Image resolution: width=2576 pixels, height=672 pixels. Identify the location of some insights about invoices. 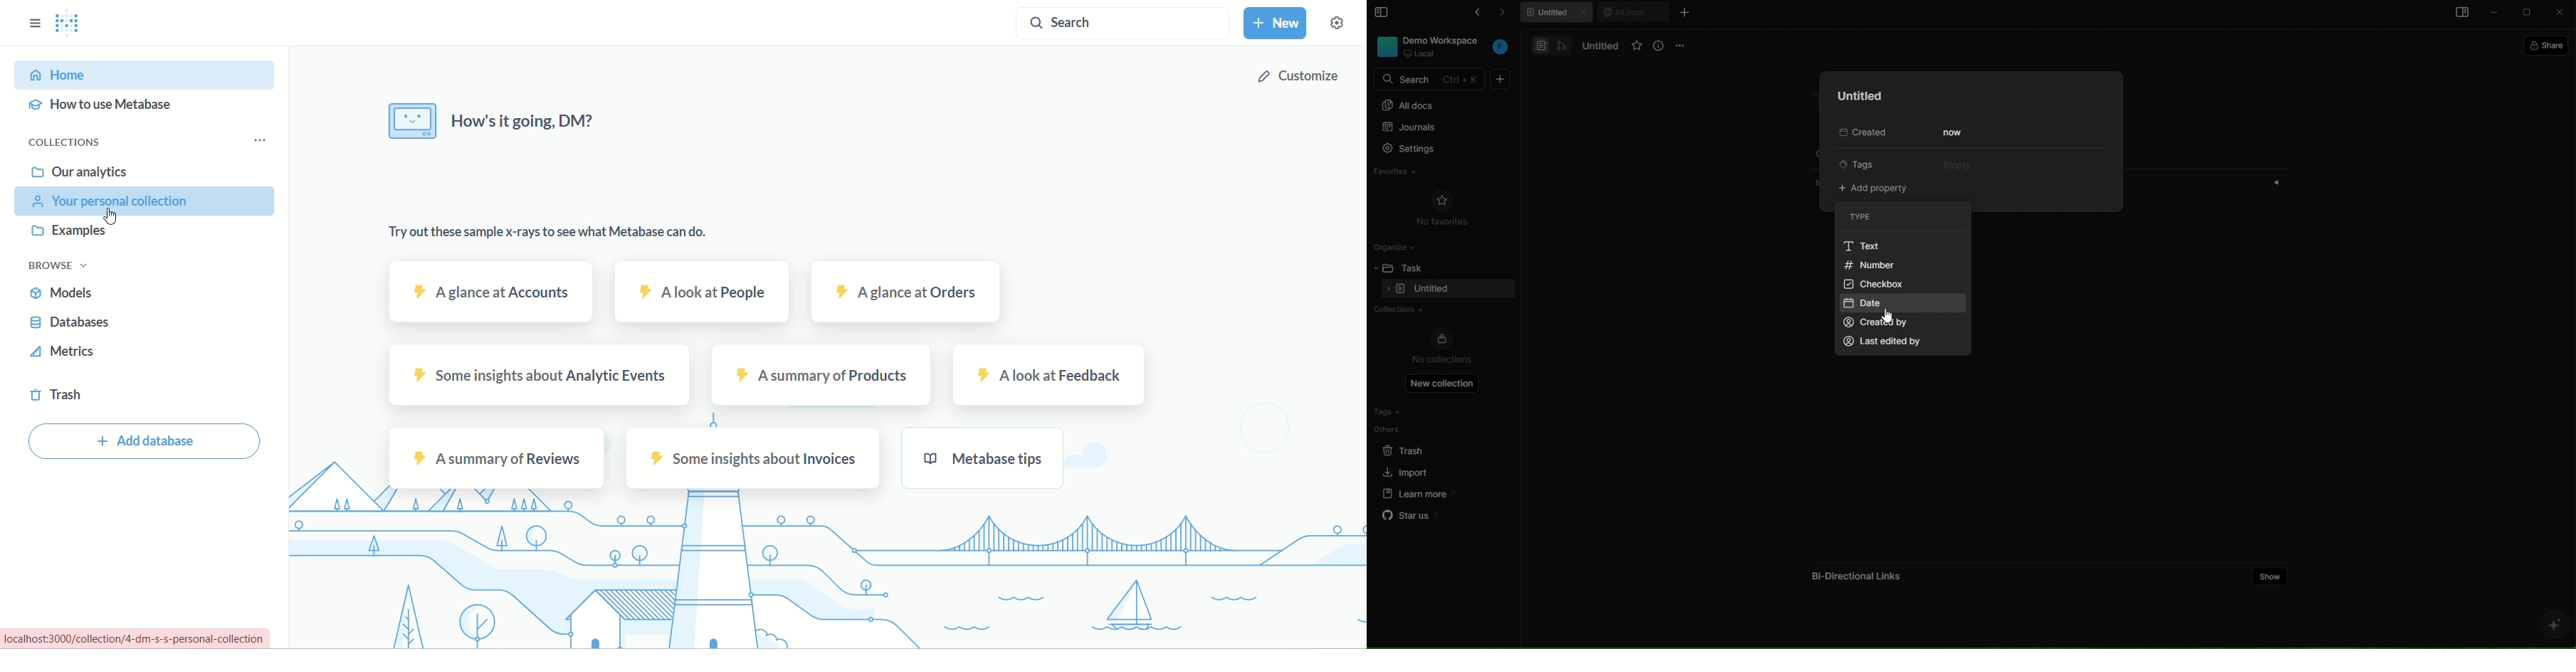
(754, 458).